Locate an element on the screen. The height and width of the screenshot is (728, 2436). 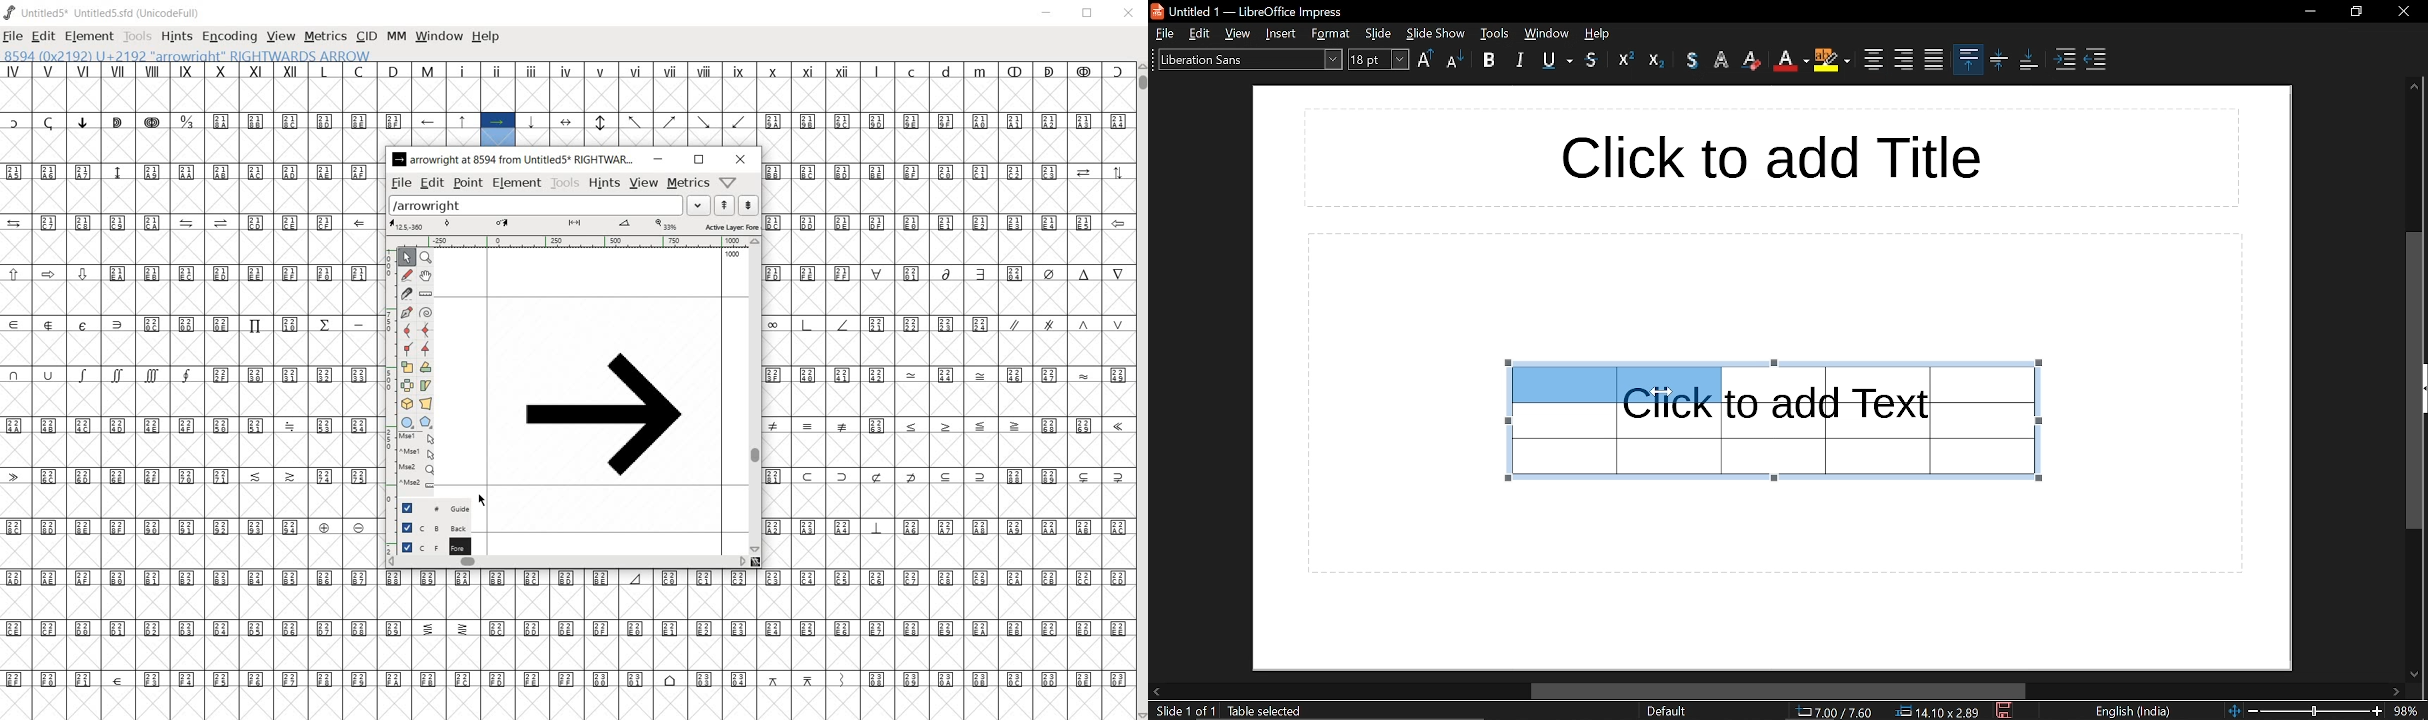
Rotate the selection is located at coordinates (426, 386).